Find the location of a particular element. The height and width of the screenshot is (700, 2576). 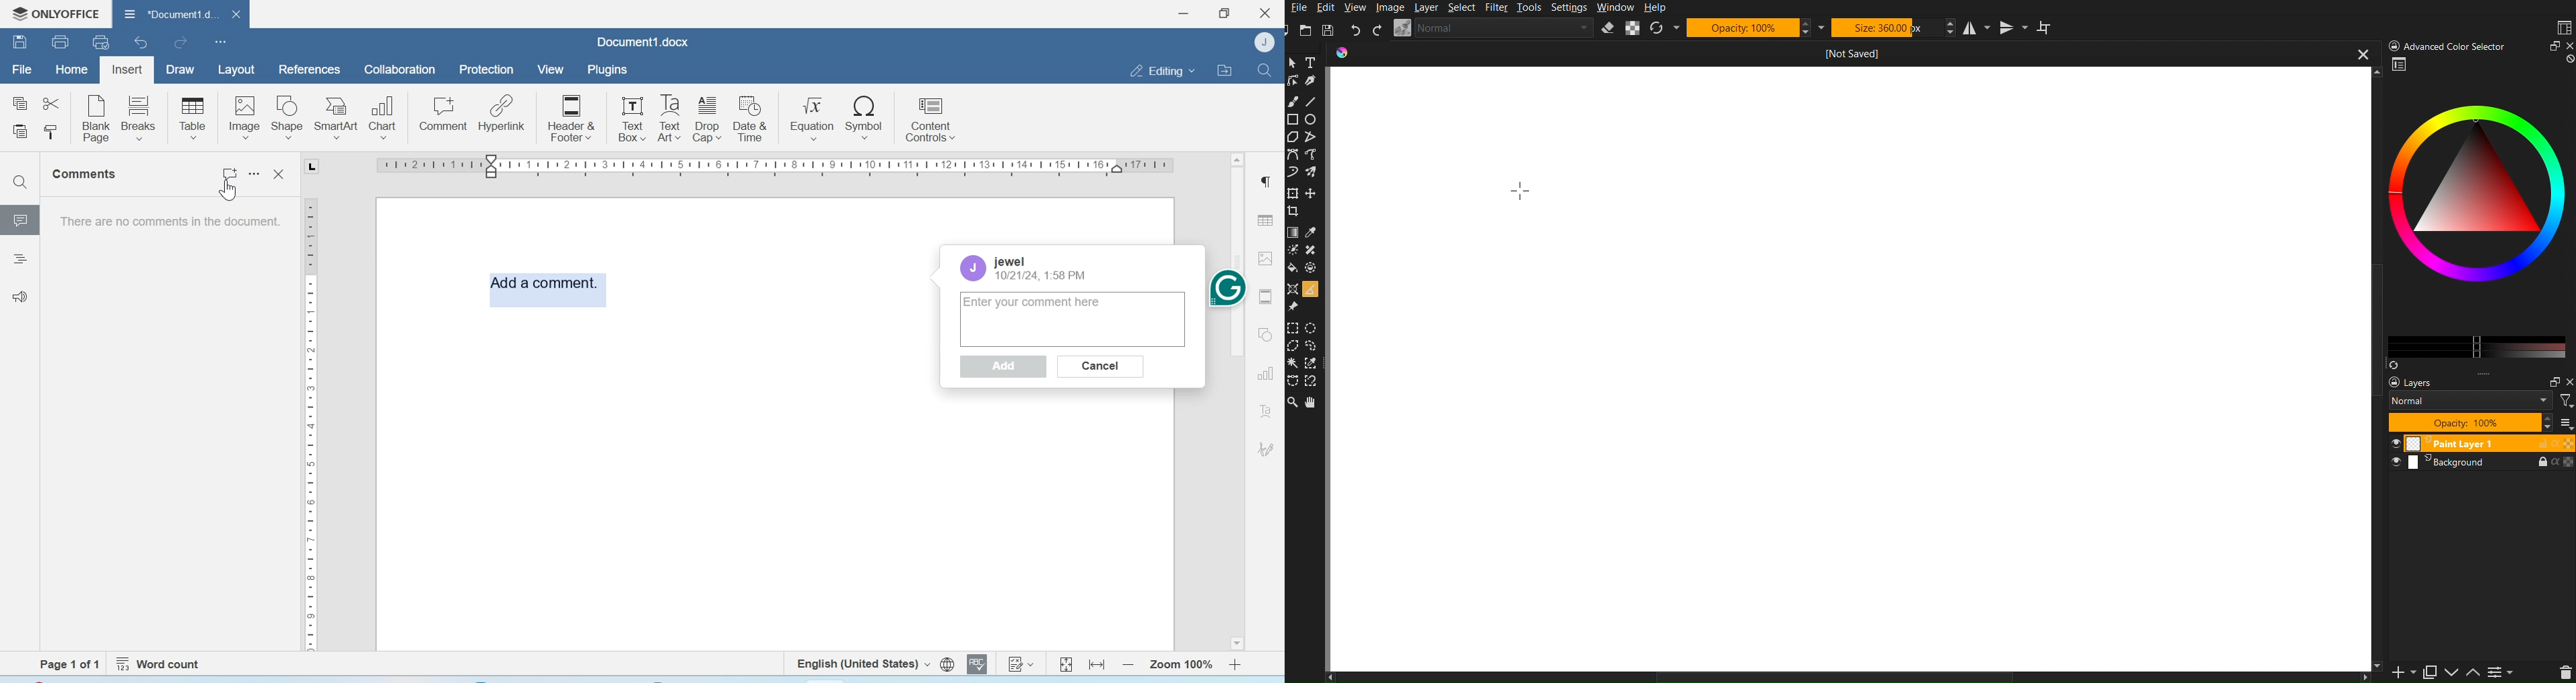

File is located at coordinates (21, 70).